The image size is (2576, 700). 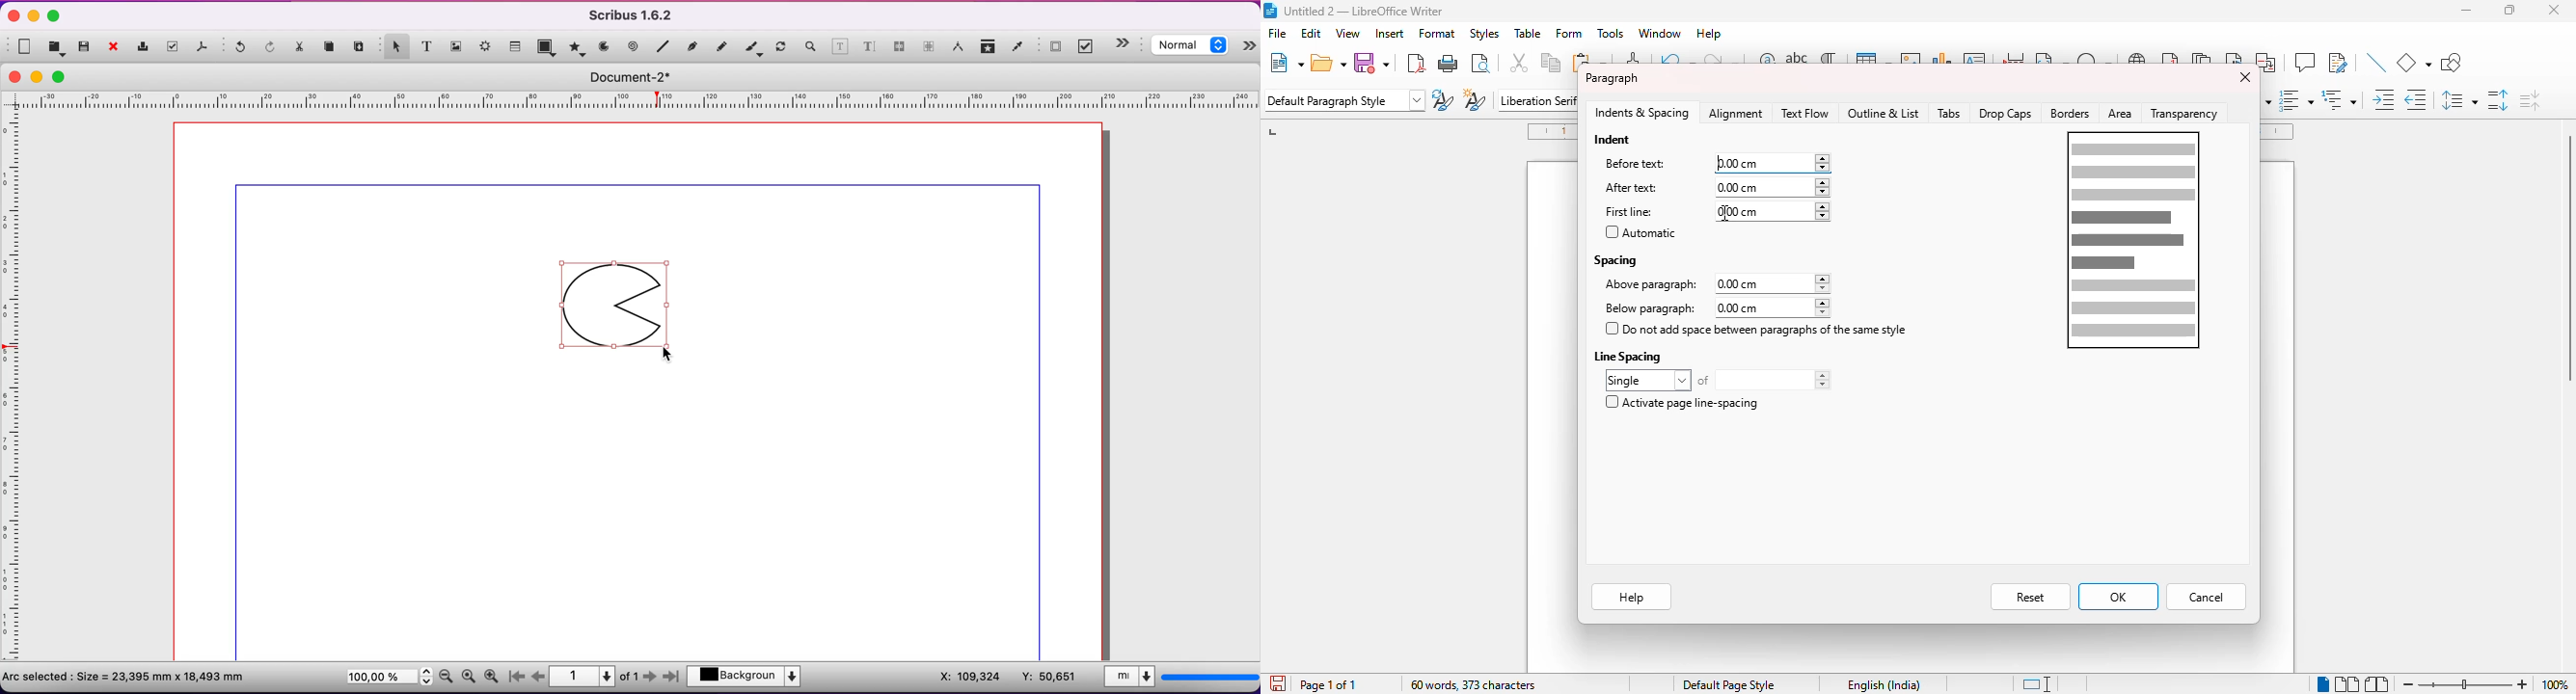 What do you see at coordinates (520, 677) in the screenshot?
I see `go to the first page` at bounding box center [520, 677].